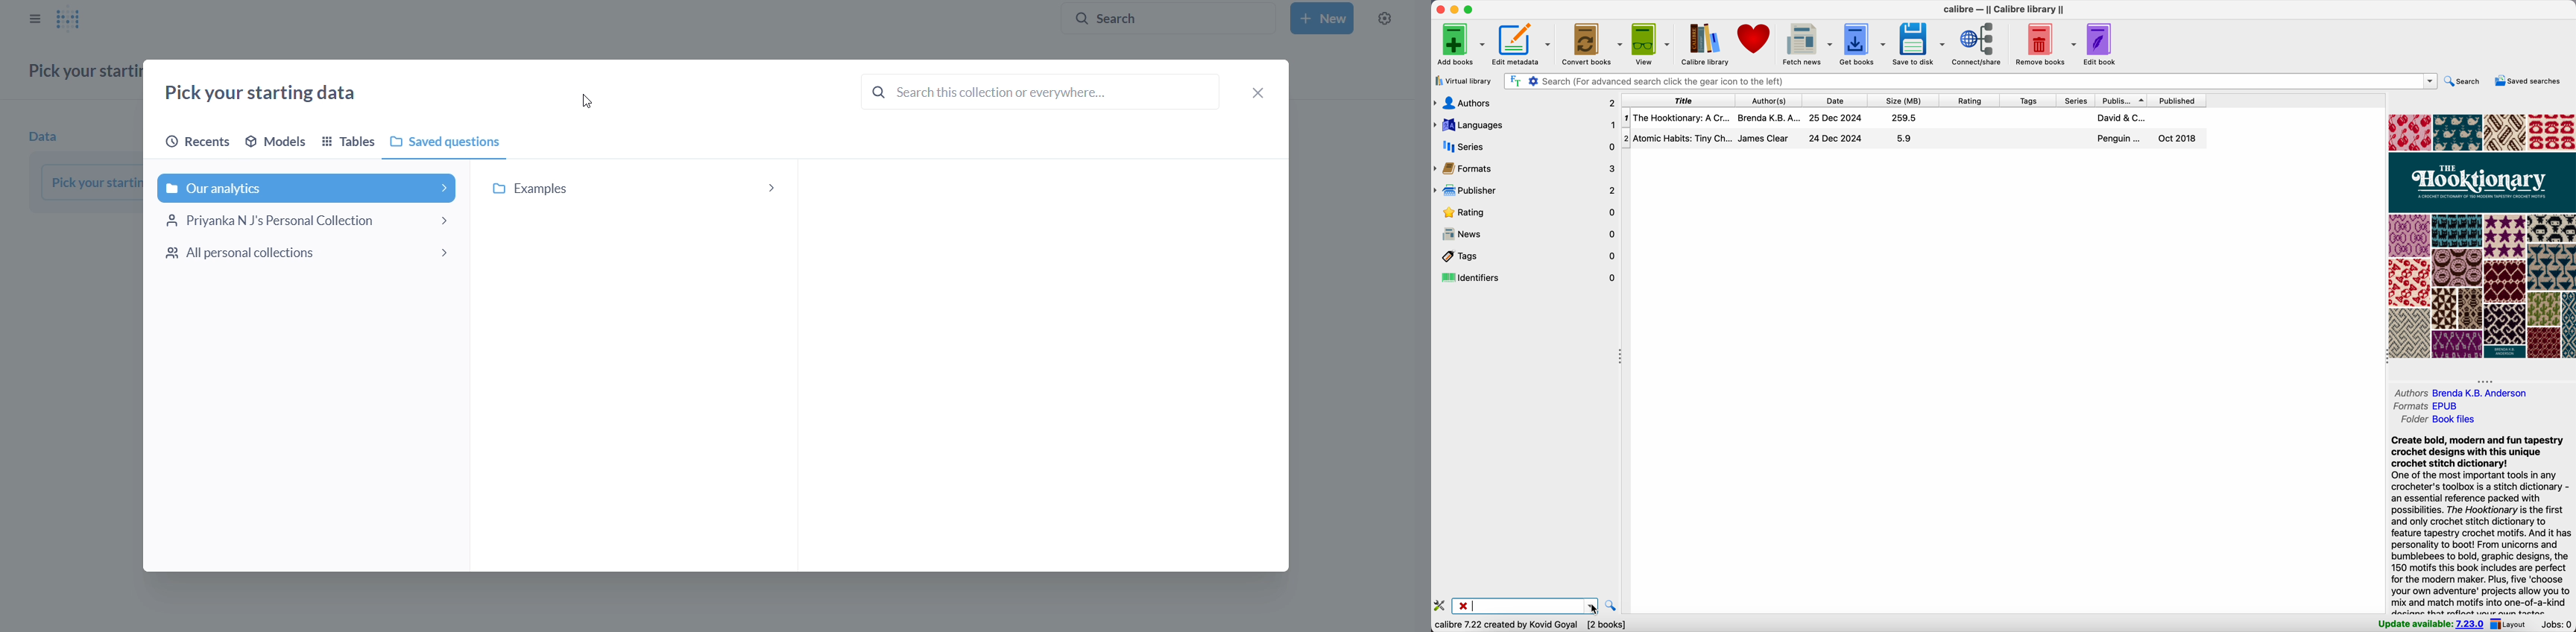  I want to click on recents, so click(191, 142).